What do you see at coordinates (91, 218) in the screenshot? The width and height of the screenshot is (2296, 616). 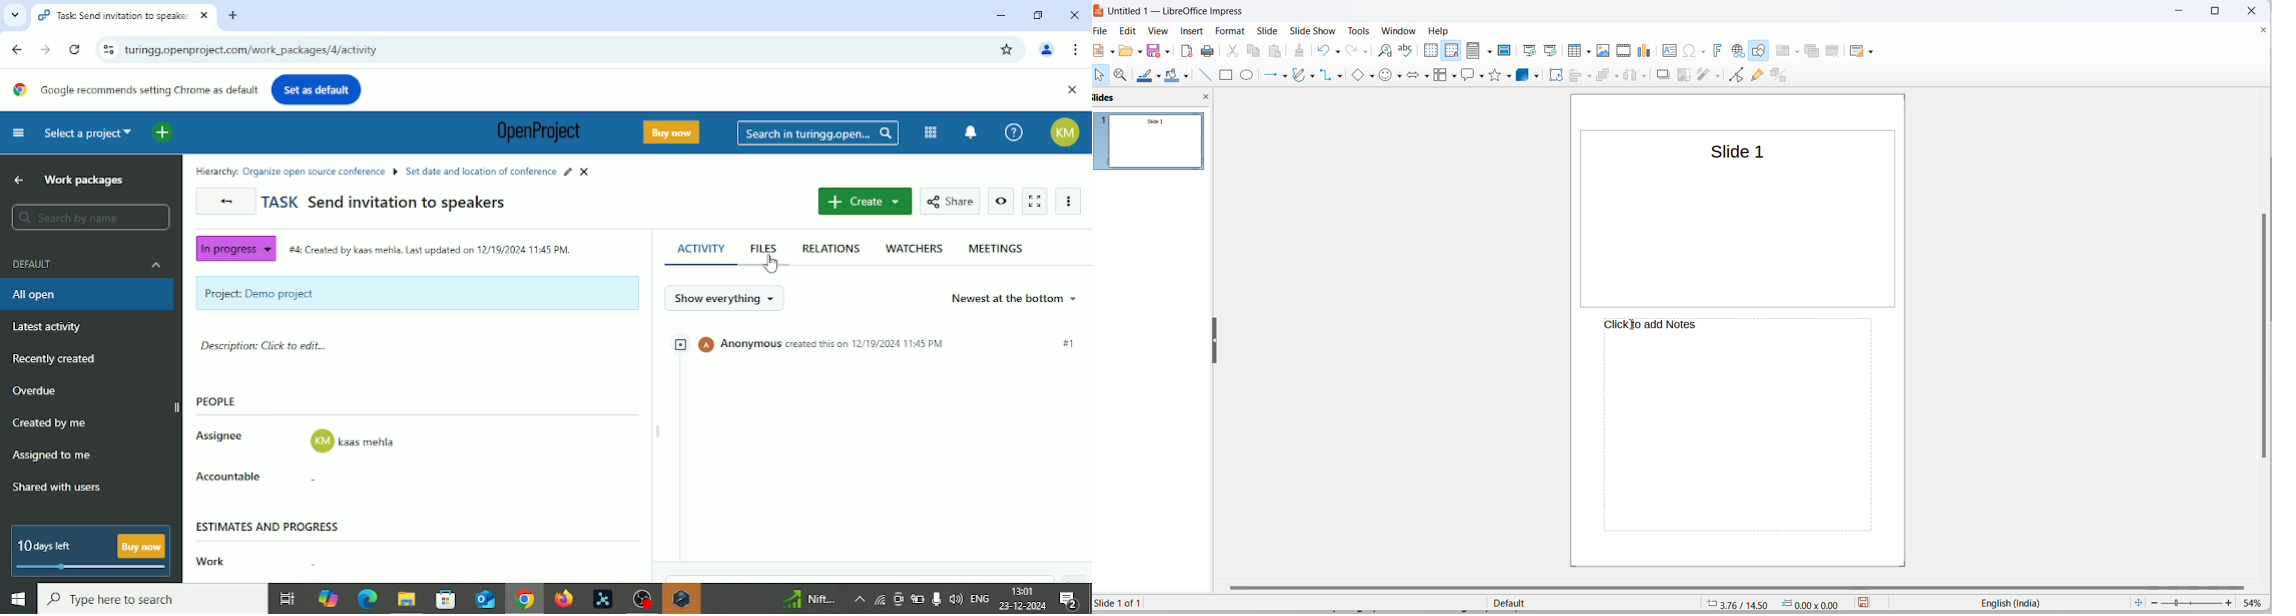 I see `Search` at bounding box center [91, 218].